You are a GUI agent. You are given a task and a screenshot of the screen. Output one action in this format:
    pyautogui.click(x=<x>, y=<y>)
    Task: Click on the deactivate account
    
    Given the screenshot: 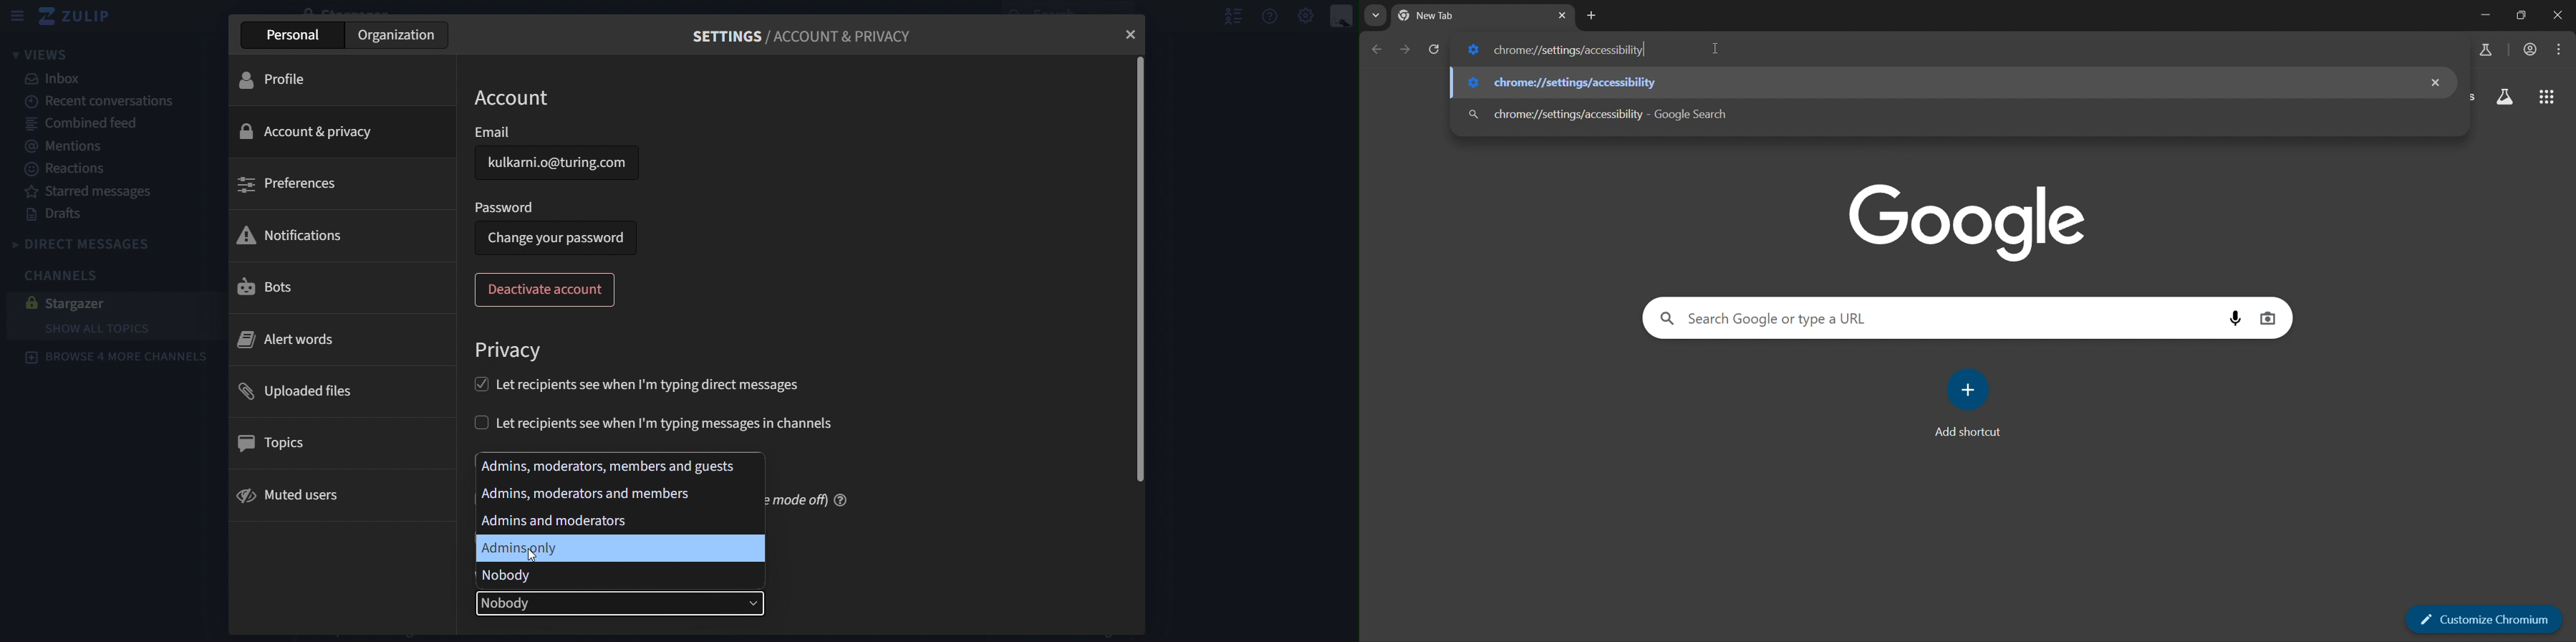 What is the action you would take?
    pyautogui.click(x=548, y=289)
    